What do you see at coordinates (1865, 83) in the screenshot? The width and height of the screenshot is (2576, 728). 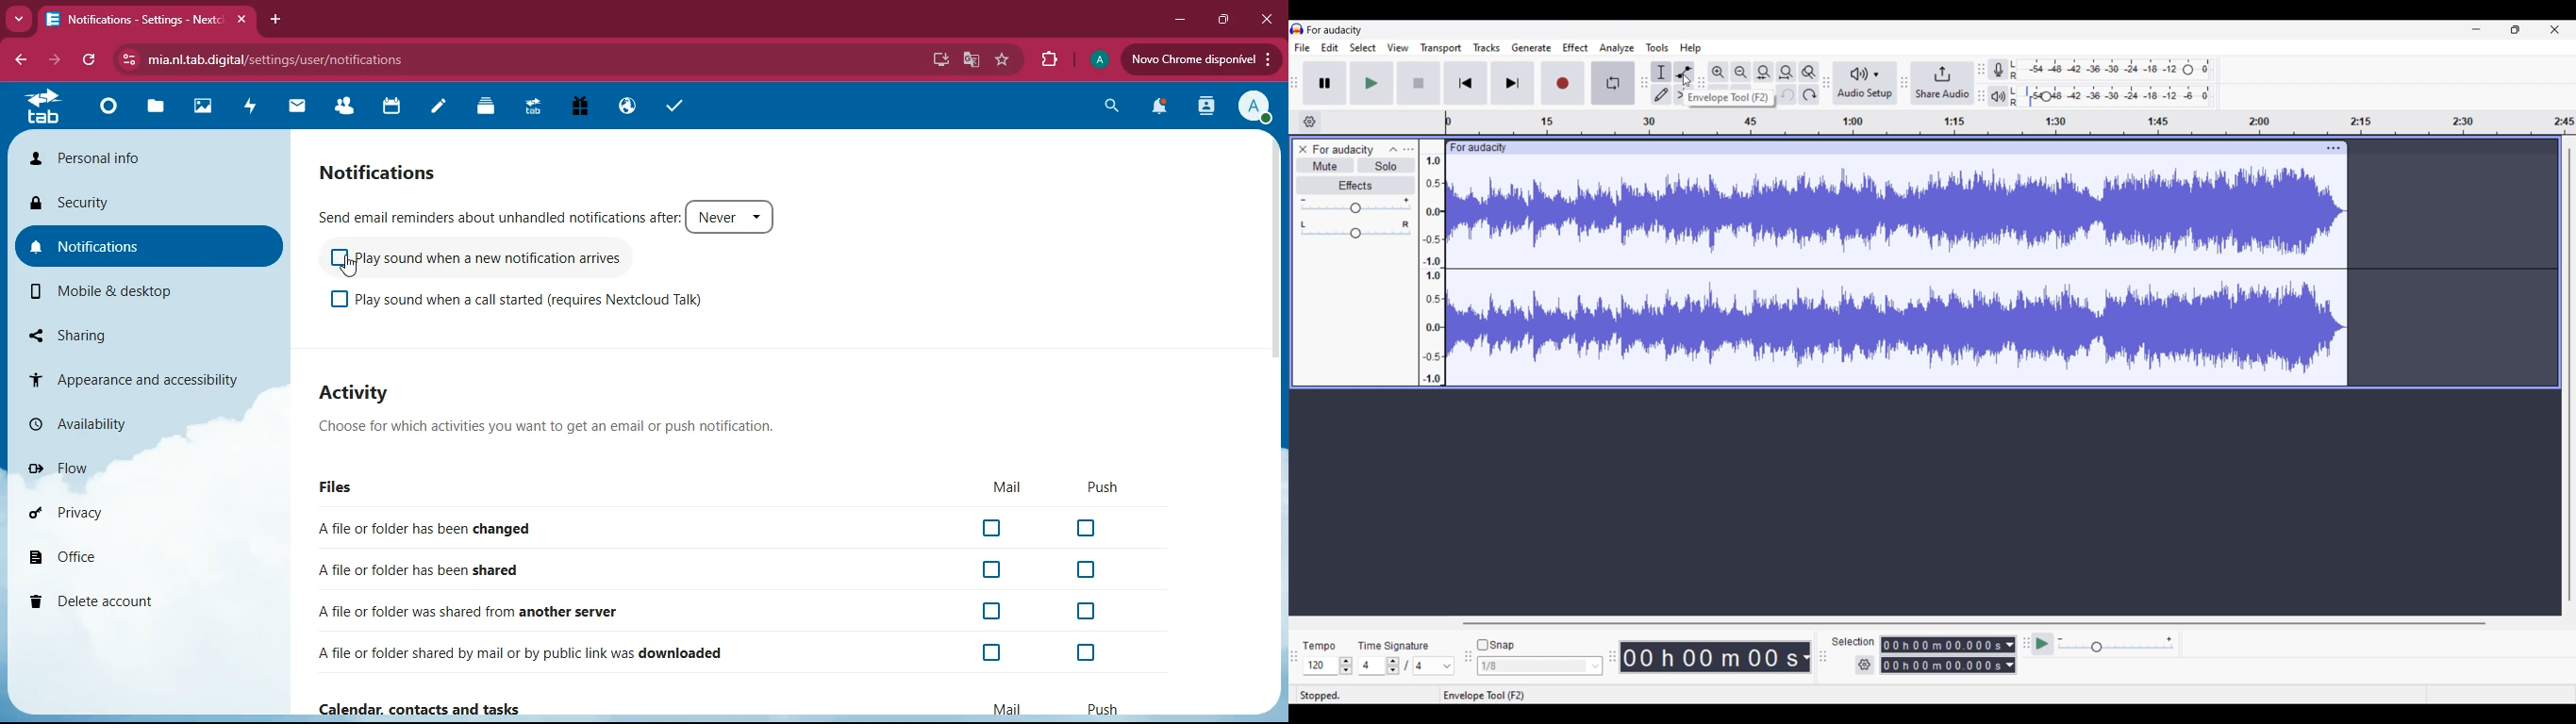 I see `Audio setup` at bounding box center [1865, 83].